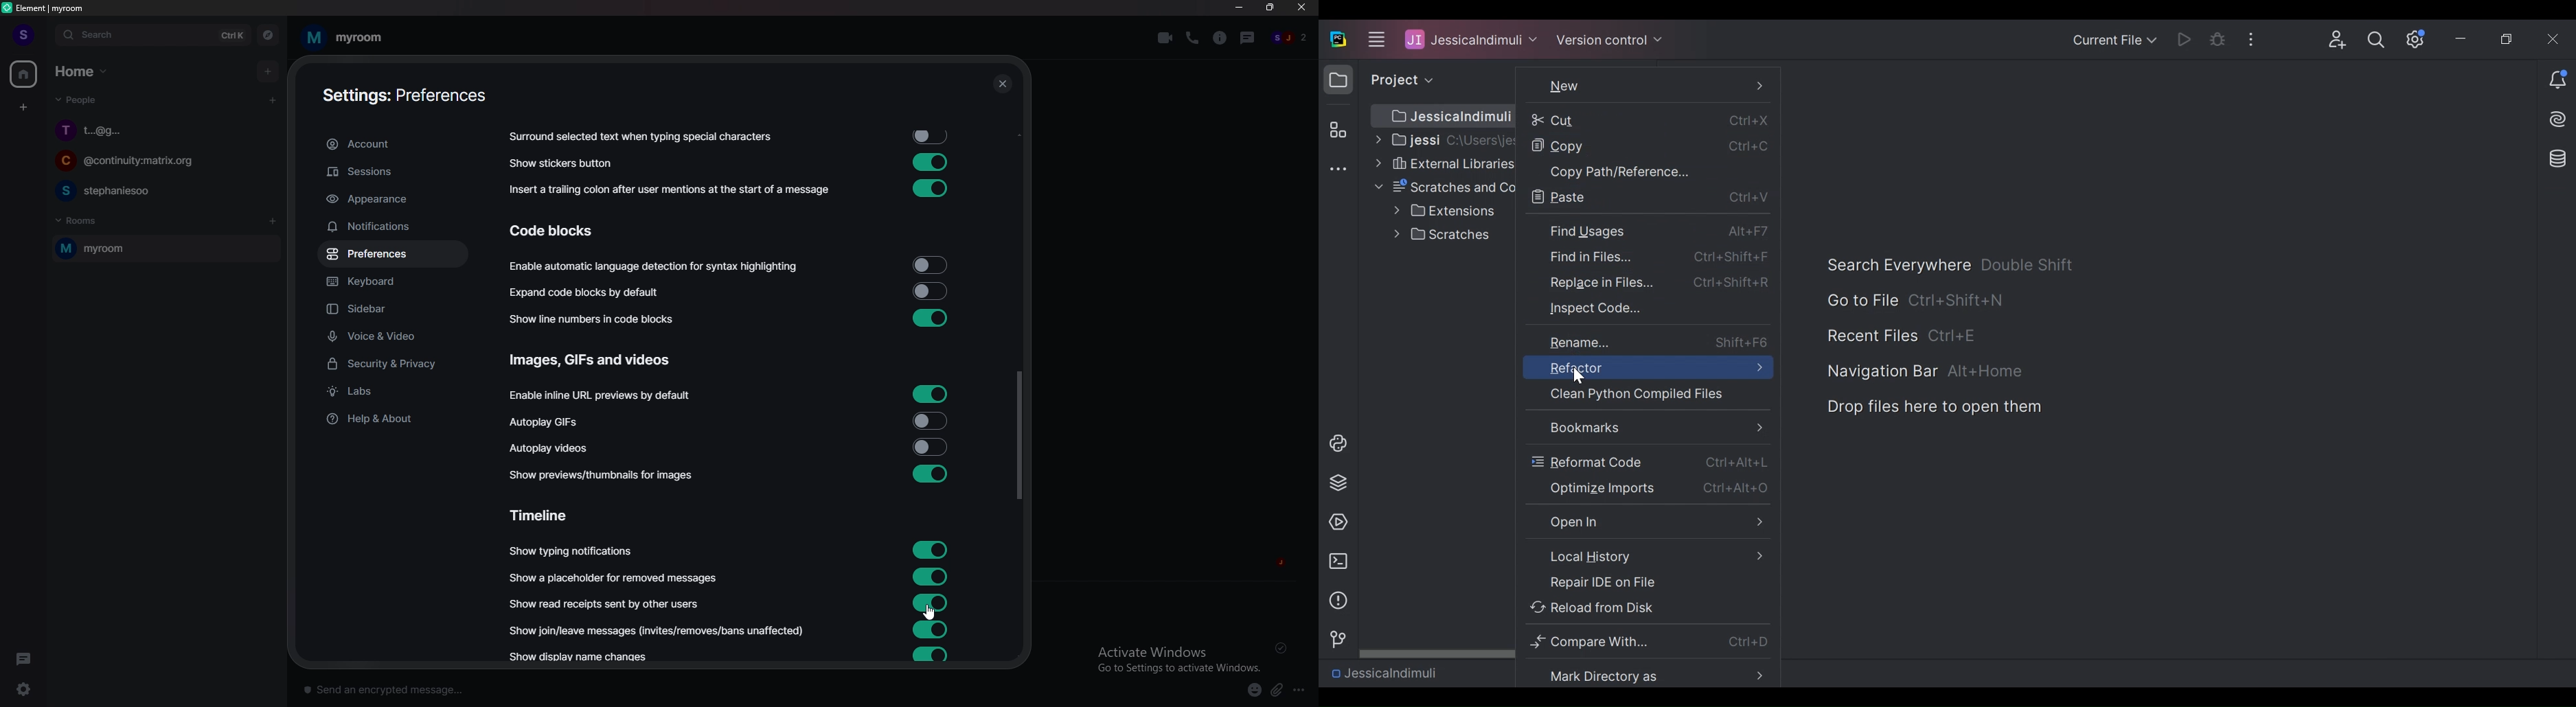 The image size is (2576, 728). I want to click on add rooms, so click(273, 222).